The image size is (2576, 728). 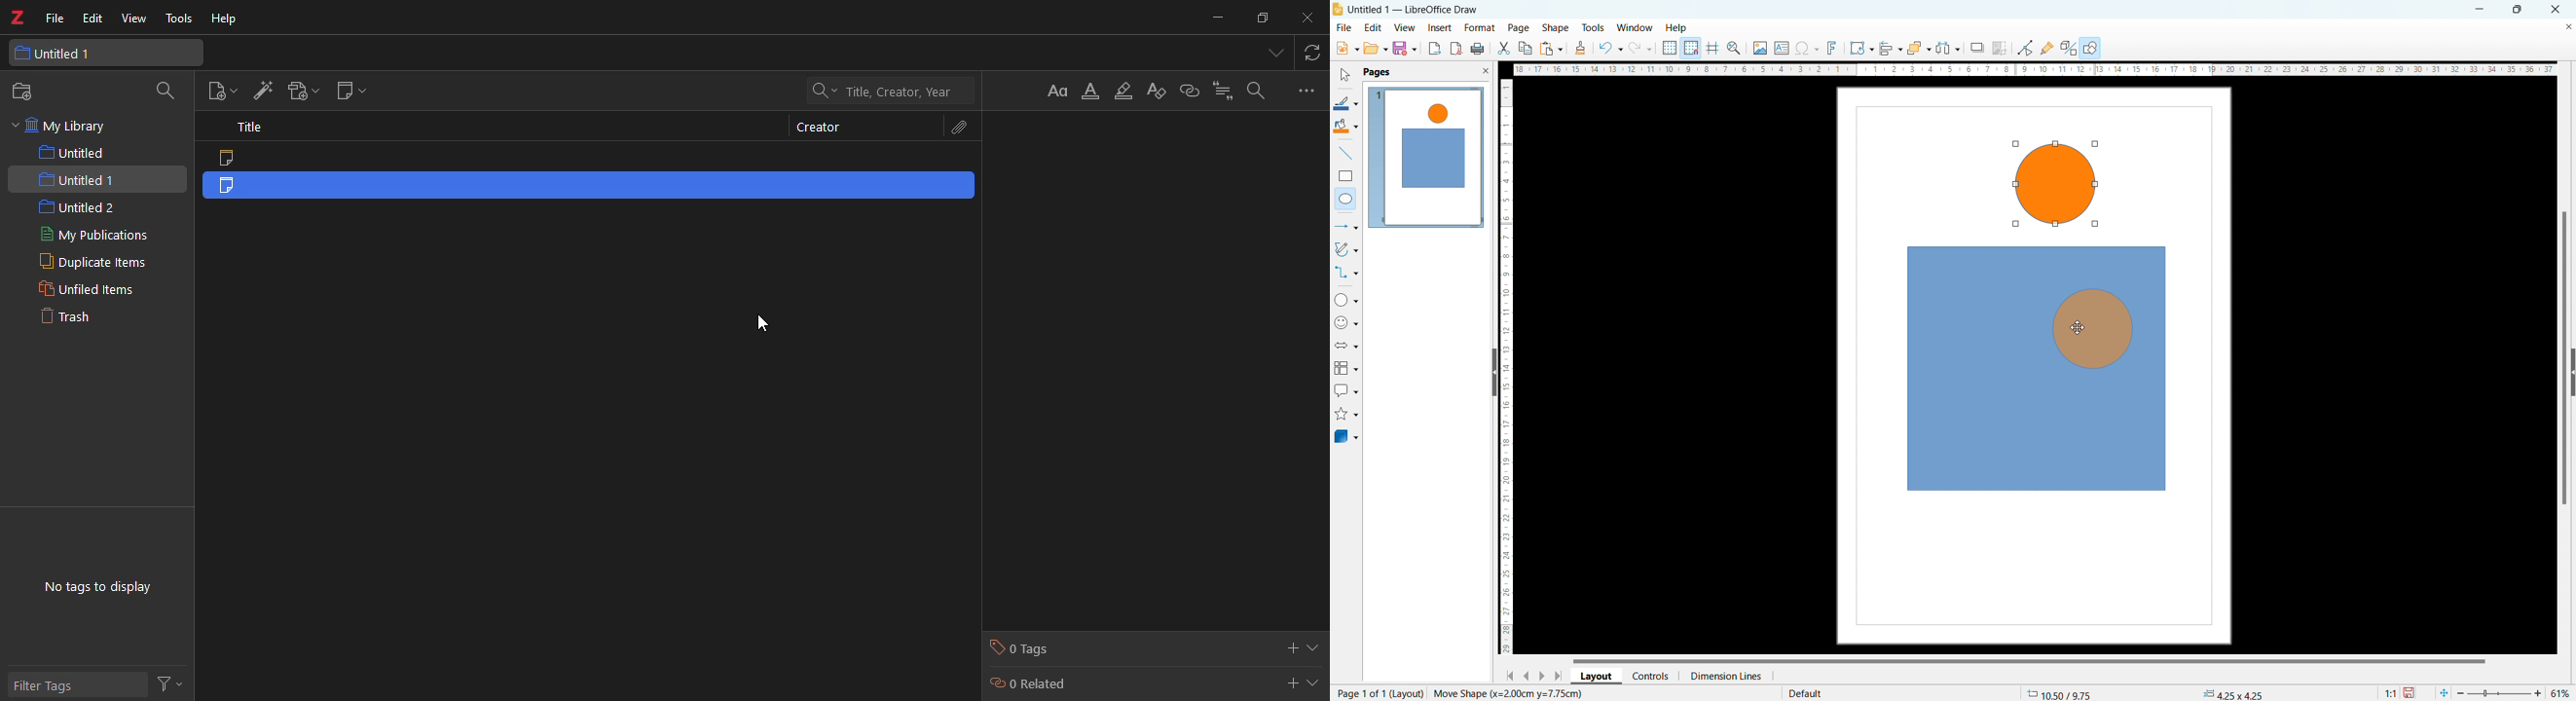 What do you see at coordinates (1338, 9) in the screenshot?
I see `logo` at bounding box center [1338, 9].